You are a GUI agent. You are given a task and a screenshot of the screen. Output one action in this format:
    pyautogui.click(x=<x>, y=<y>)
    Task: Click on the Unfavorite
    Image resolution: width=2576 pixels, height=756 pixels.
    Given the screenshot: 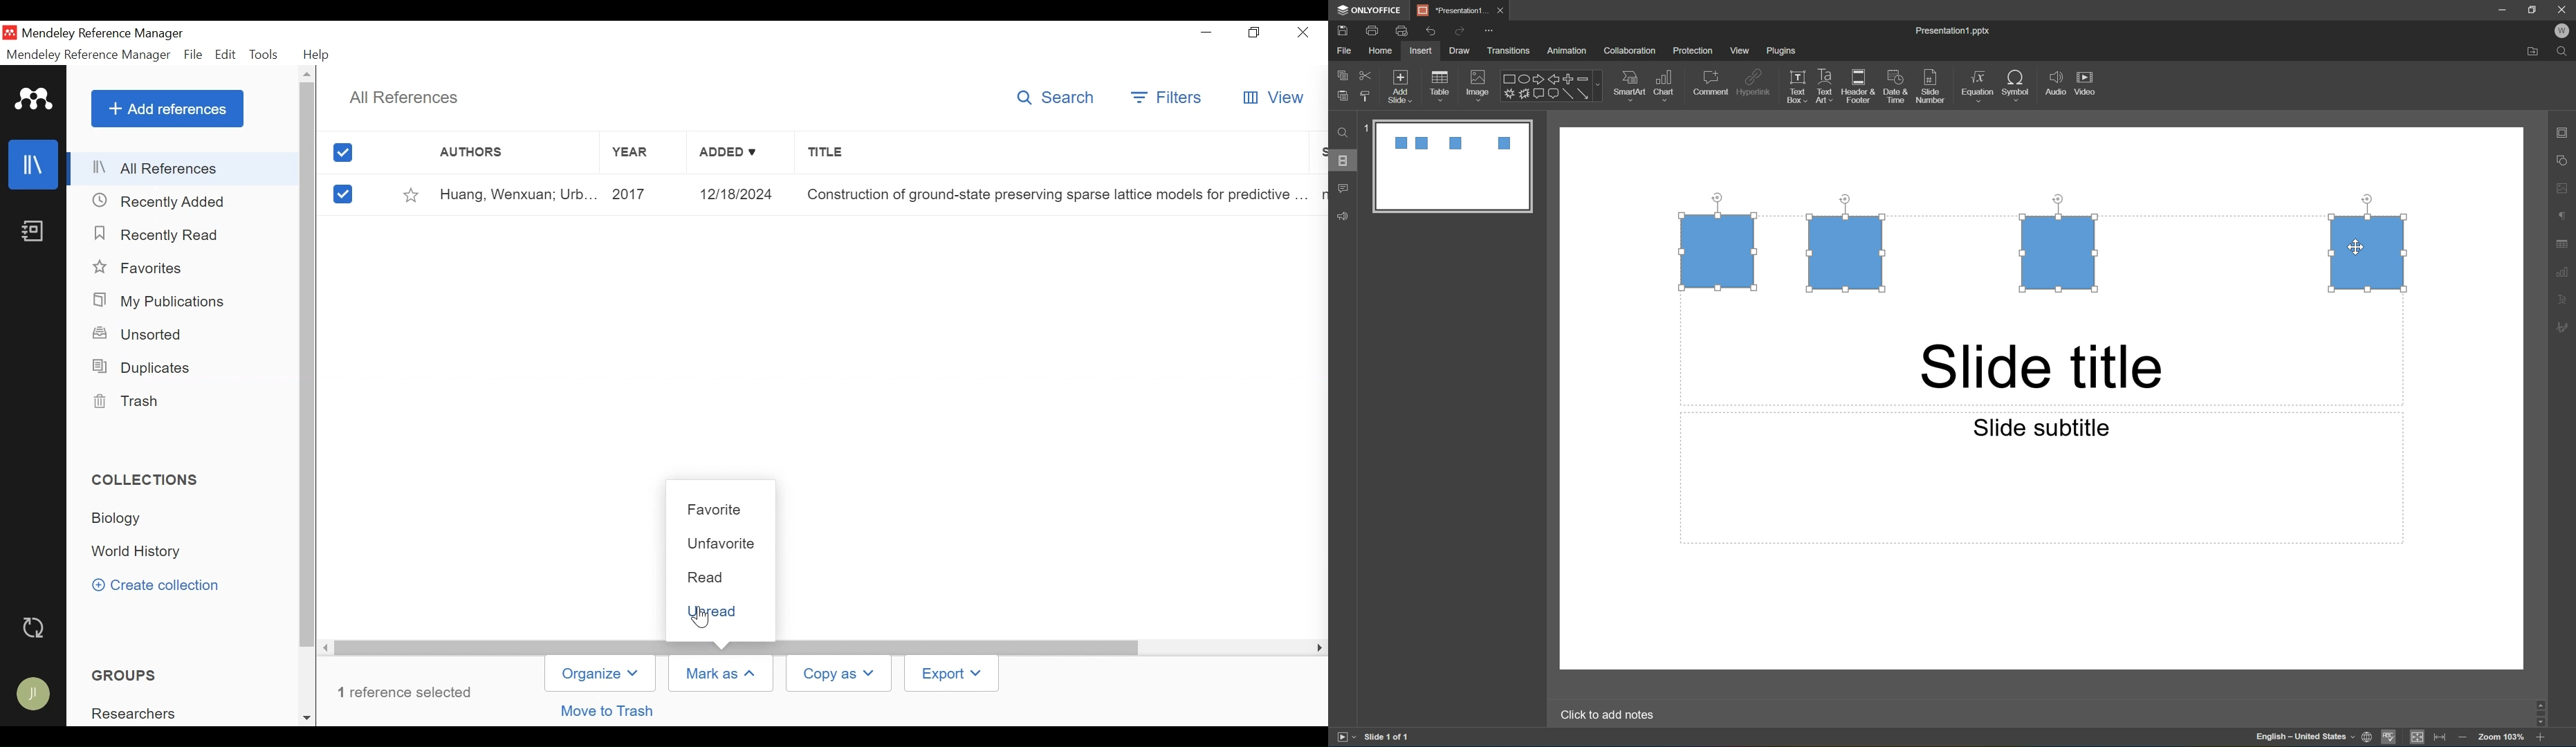 What is the action you would take?
    pyautogui.click(x=724, y=545)
    